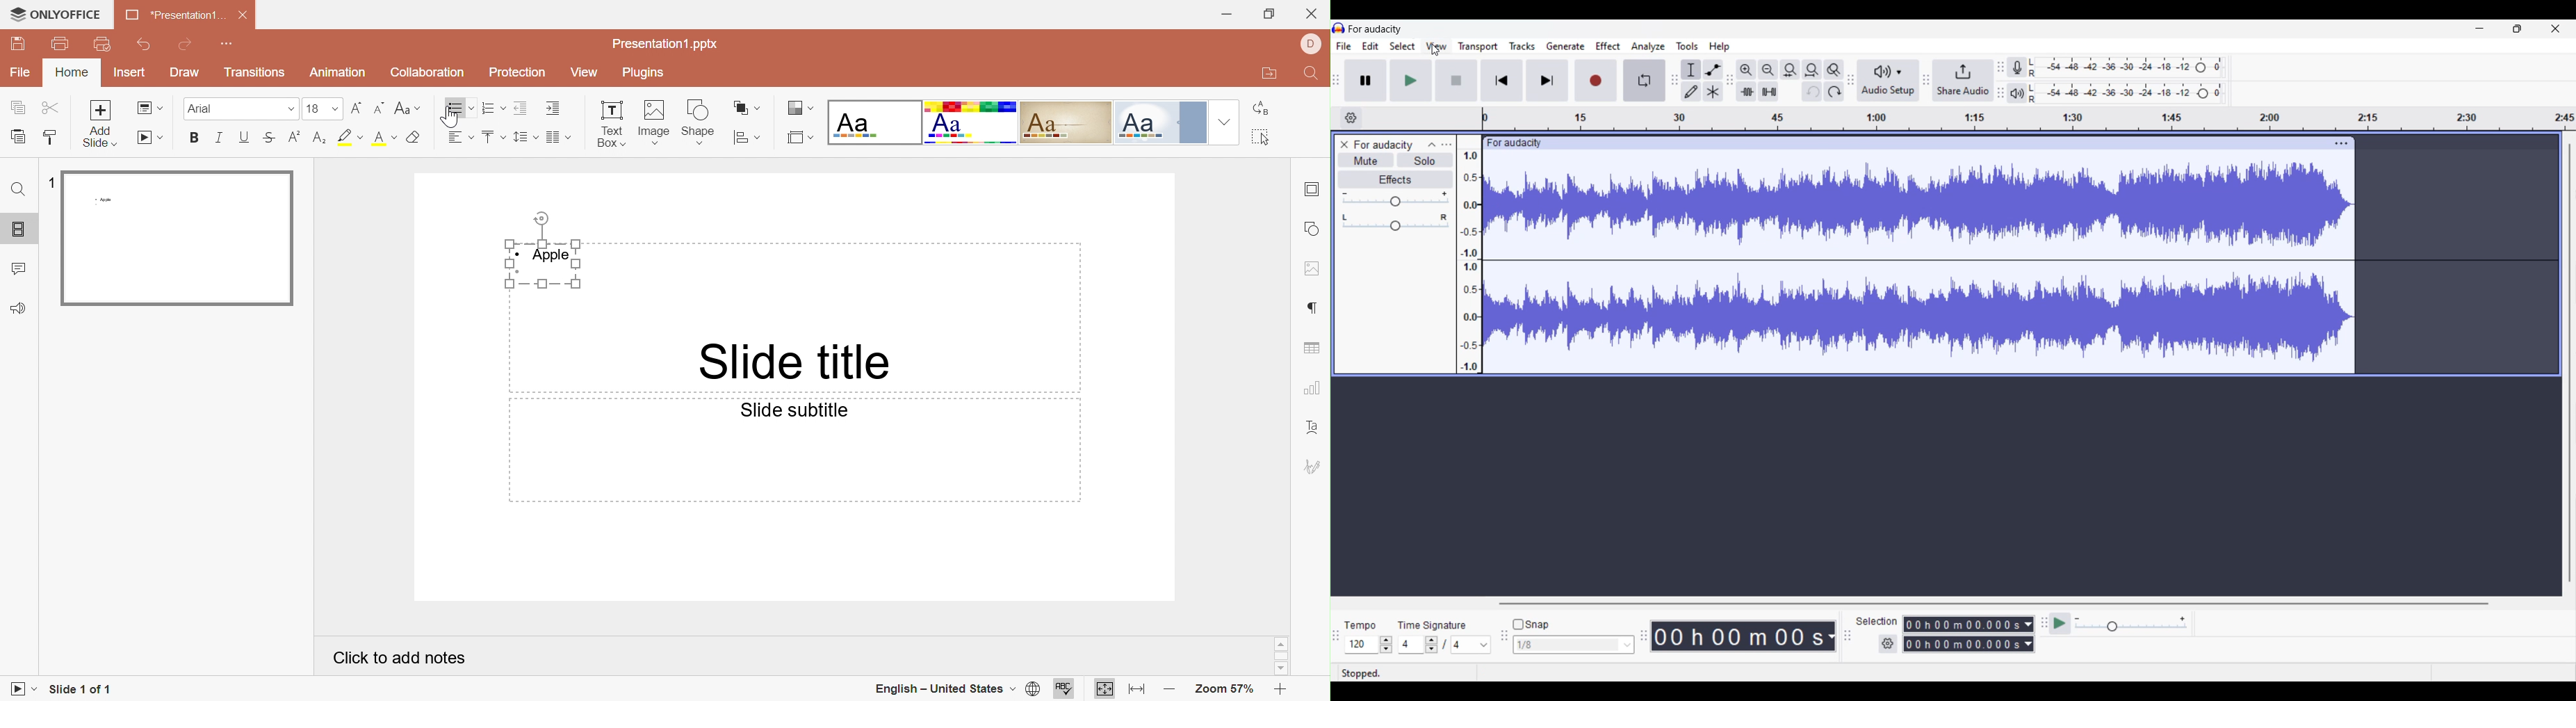 The image size is (2576, 728). What do you see at coordinates (1396, 180) in the screenshot?
I see `Effects` at bounding box center [1396, 180].